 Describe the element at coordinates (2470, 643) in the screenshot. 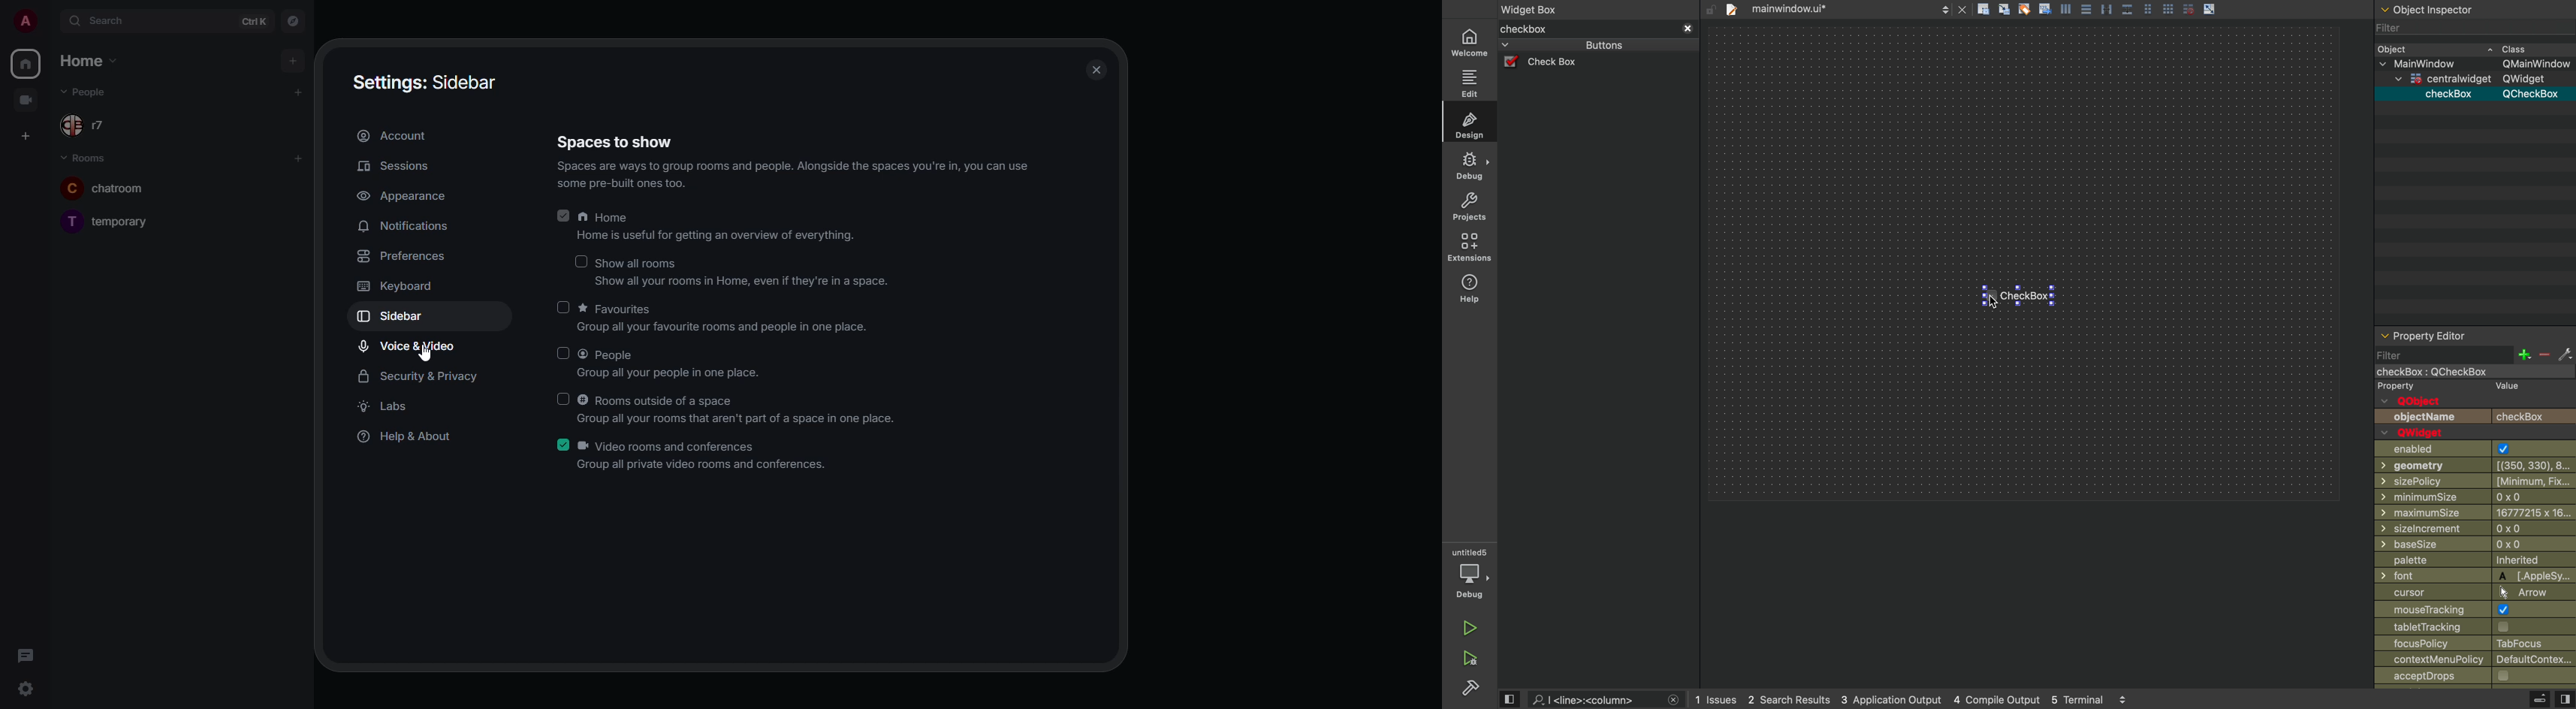

I see `focus policy` at that location.